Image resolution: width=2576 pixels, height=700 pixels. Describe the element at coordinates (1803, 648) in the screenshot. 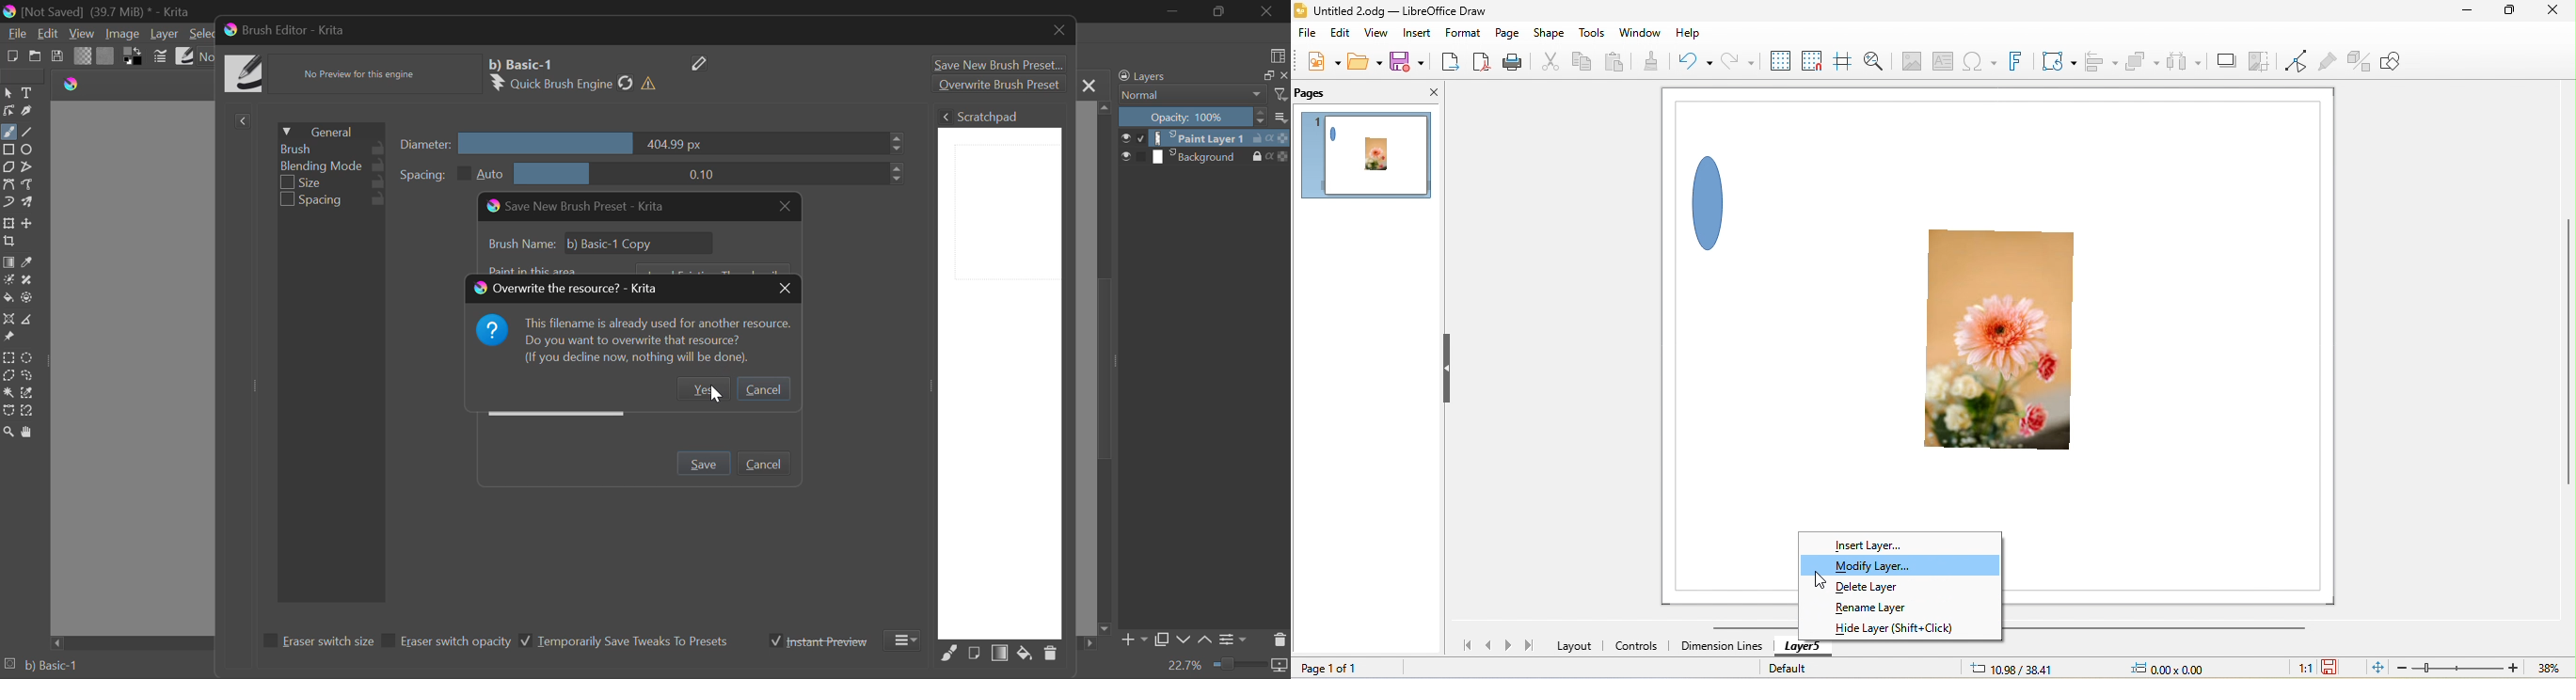

I see `layer 5` at that location.